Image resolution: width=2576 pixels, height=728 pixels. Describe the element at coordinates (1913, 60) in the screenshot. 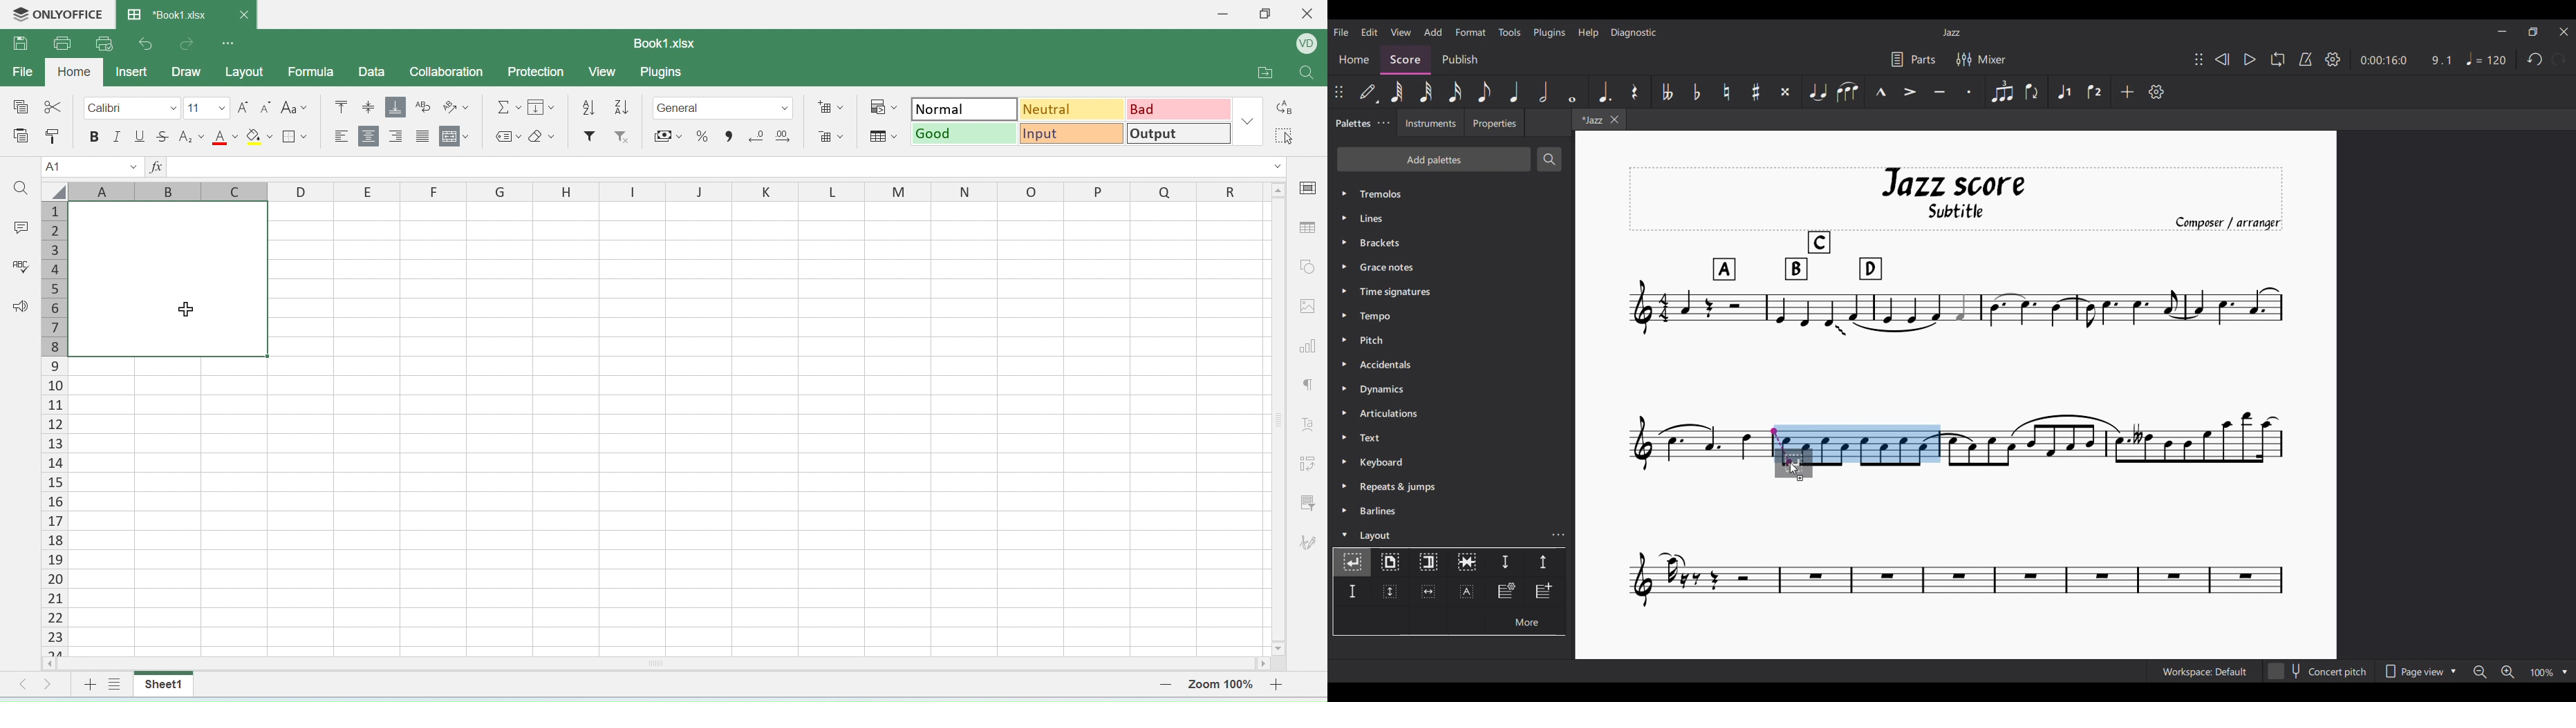

I see `Parts settings` at that location.